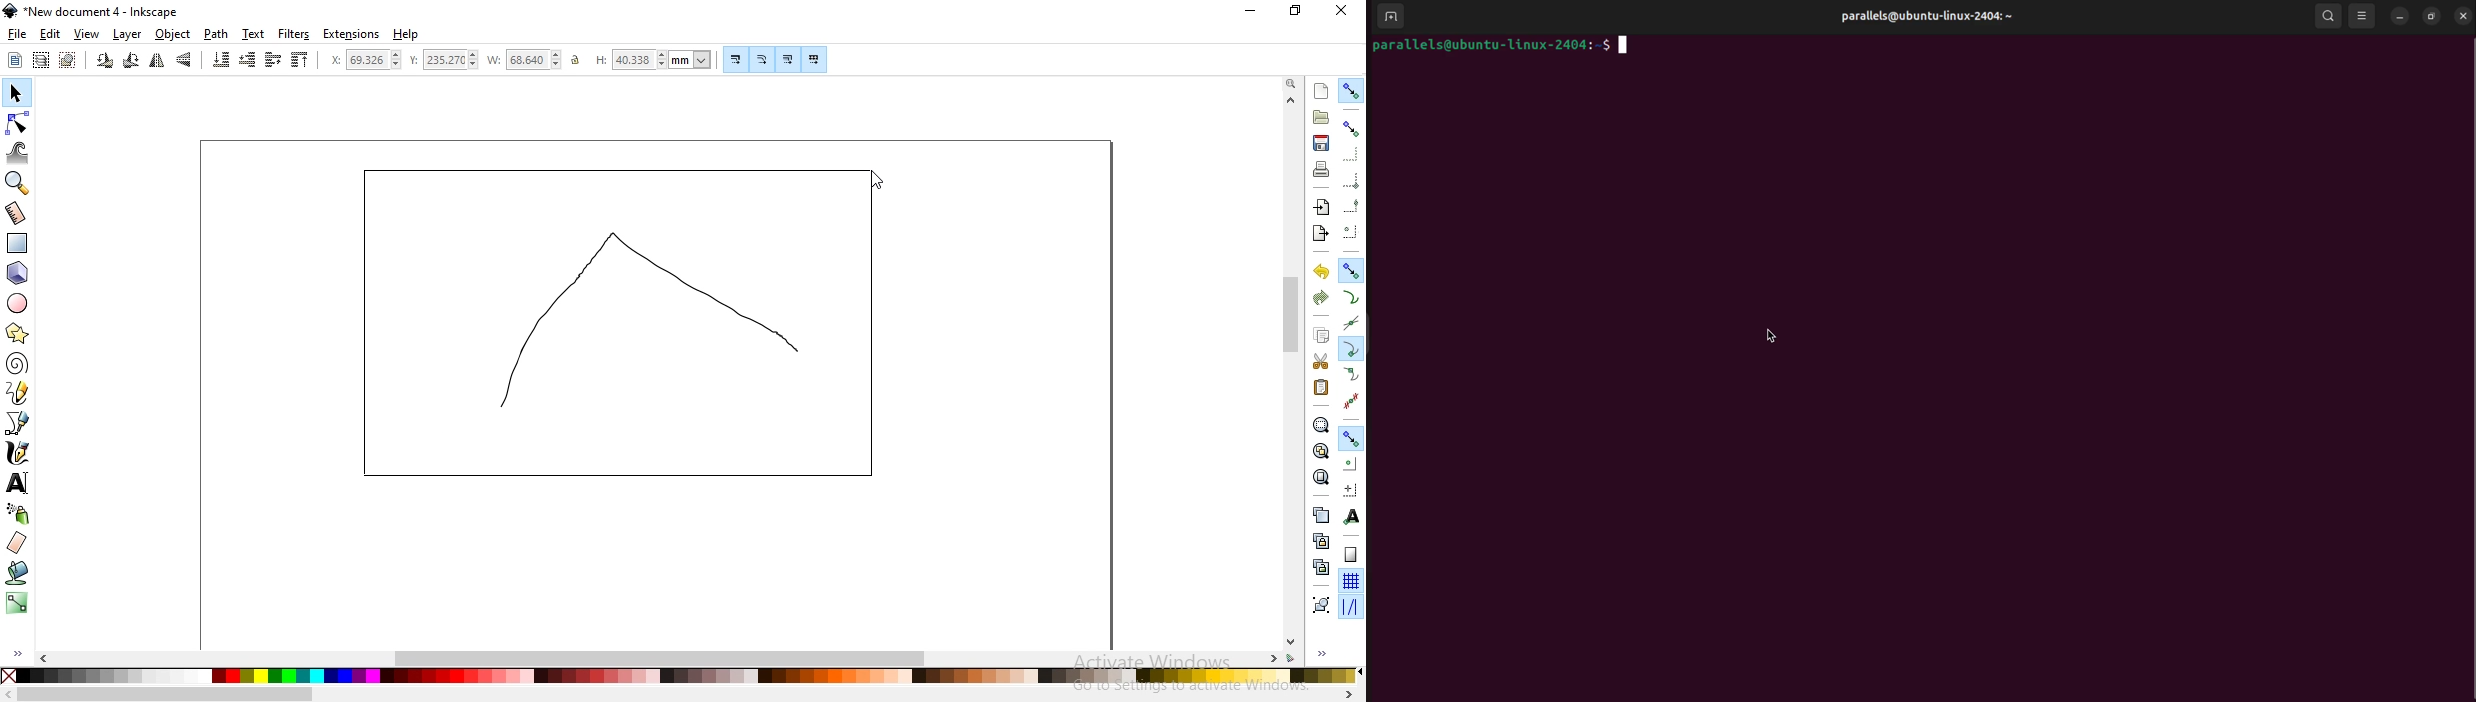 The height and width of the screenshot is (728, 2492). Describe the element at coordinates (365, 60) in the screenshot. I see `horizontal coordinate of selection` at that location.